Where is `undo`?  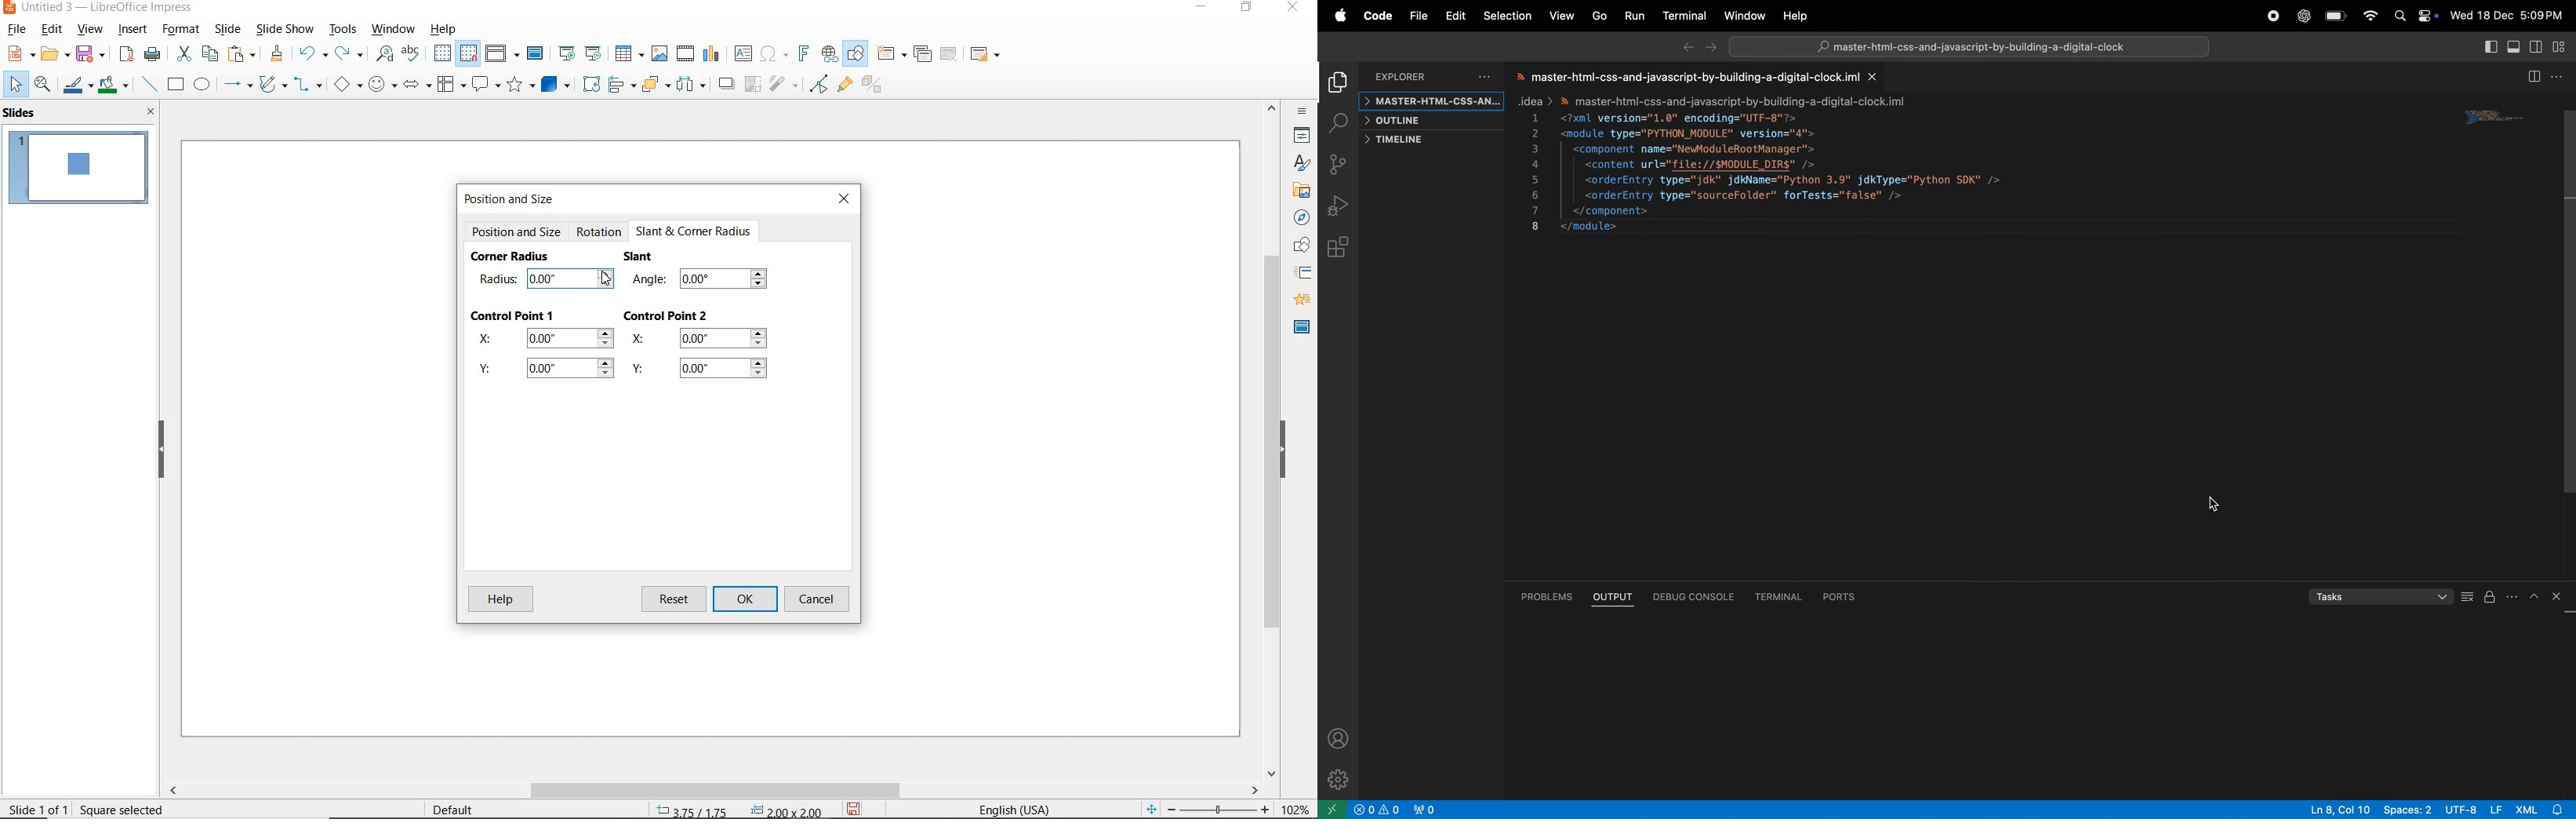
undo is located at coordinates (311, 54).